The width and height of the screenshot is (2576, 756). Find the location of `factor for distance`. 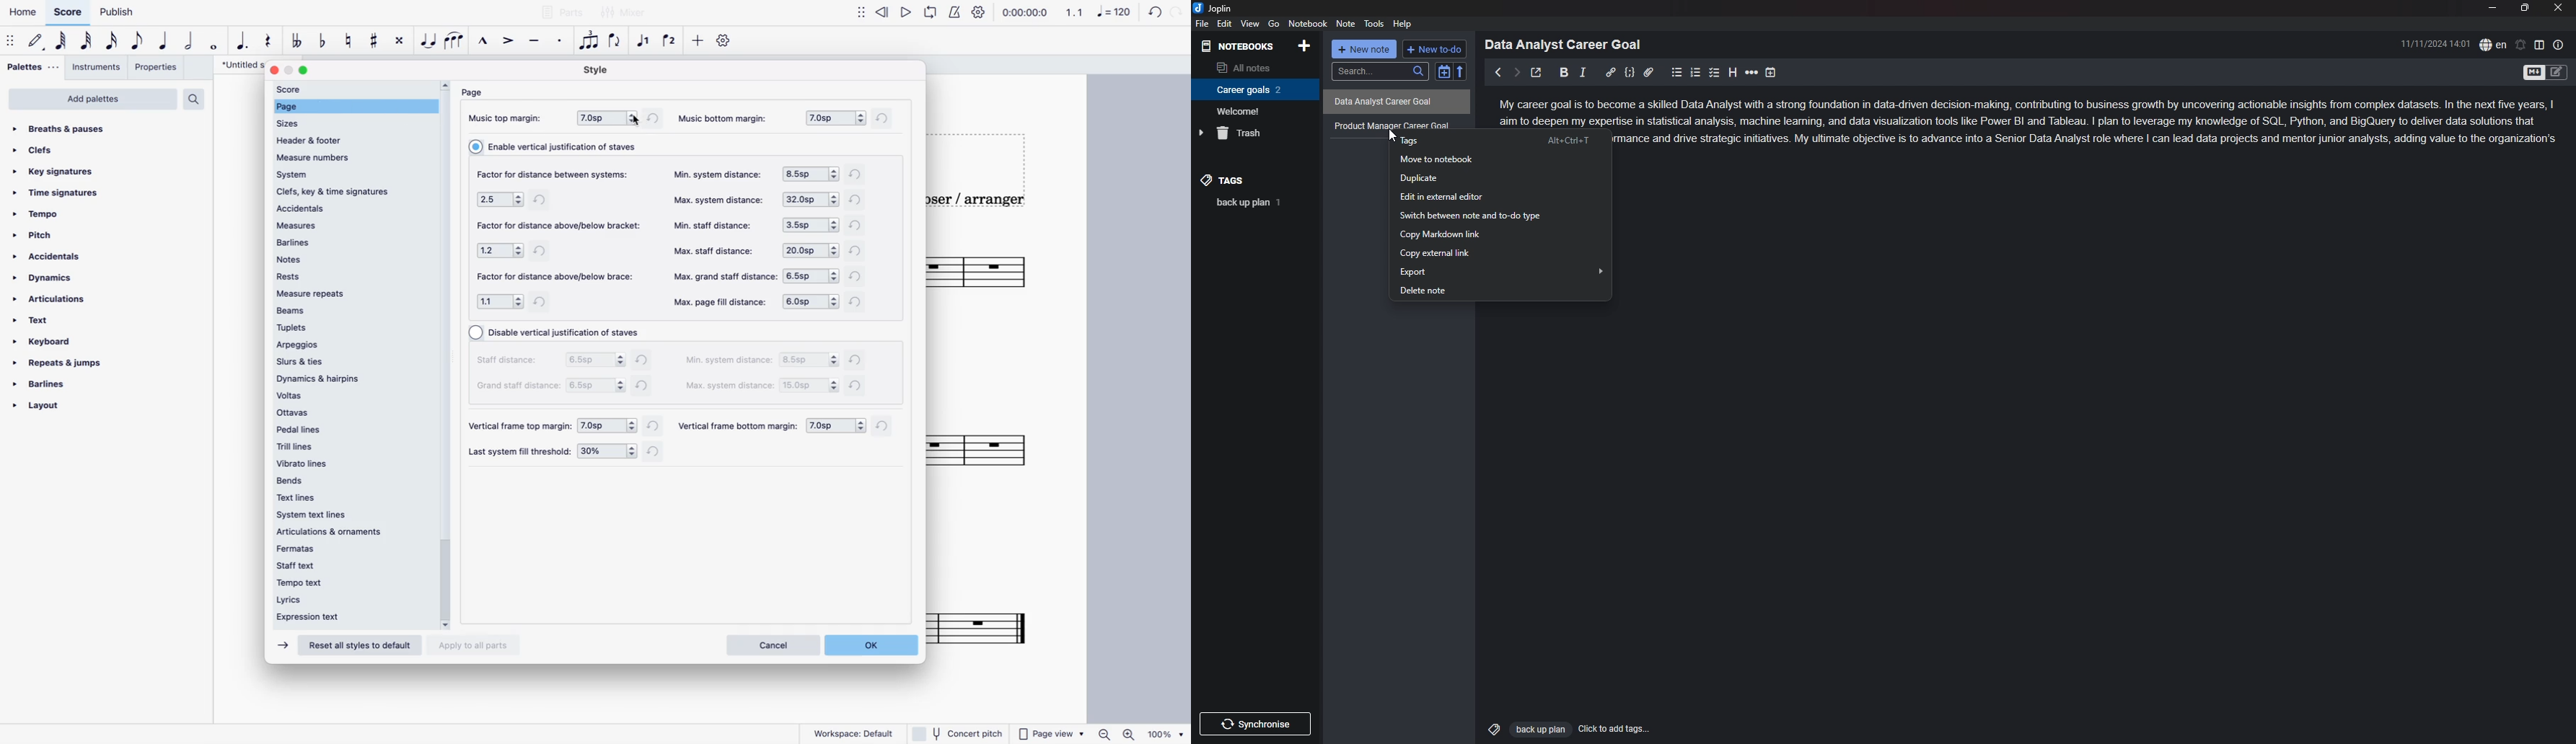

factor for distance is located at coordinates (557, 278).